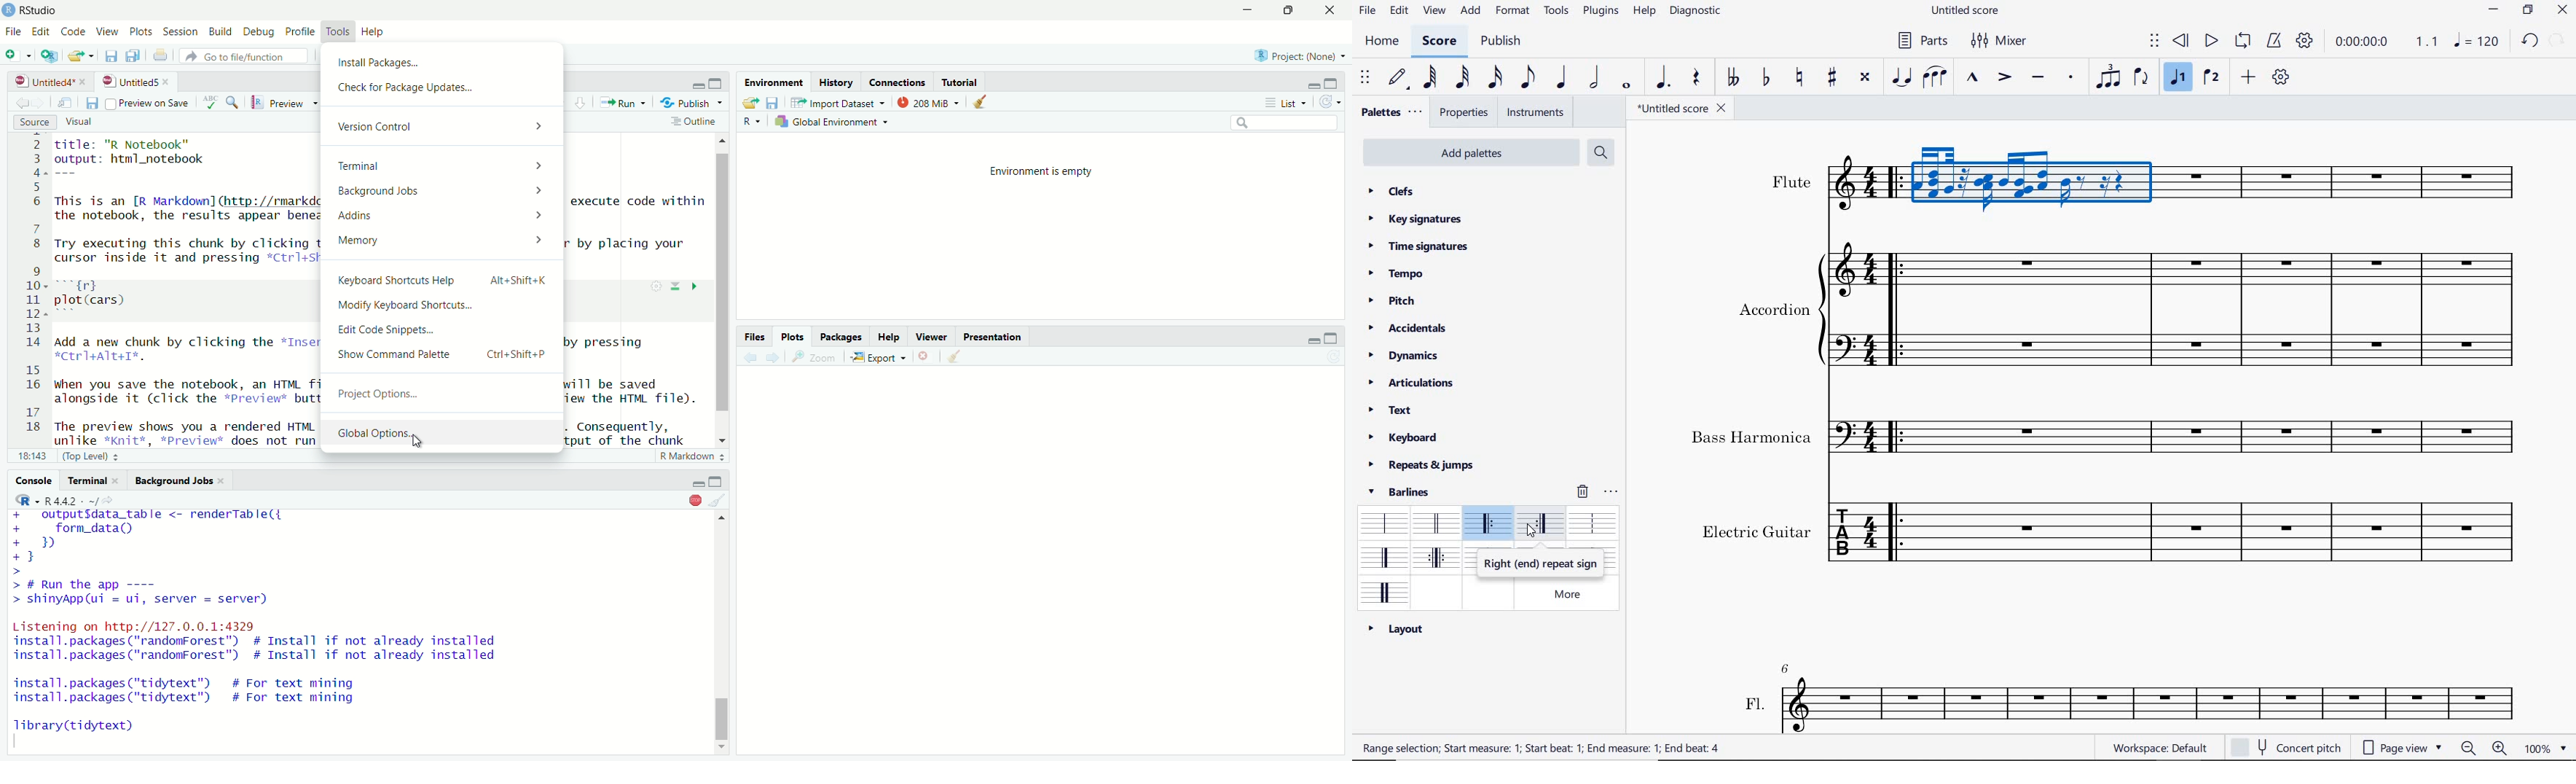 Image resolution: width=2576 pixels, height=784 pixels. Describe the element at coordinates (718, 500) in the screenshot. I see `clear object` at that location.